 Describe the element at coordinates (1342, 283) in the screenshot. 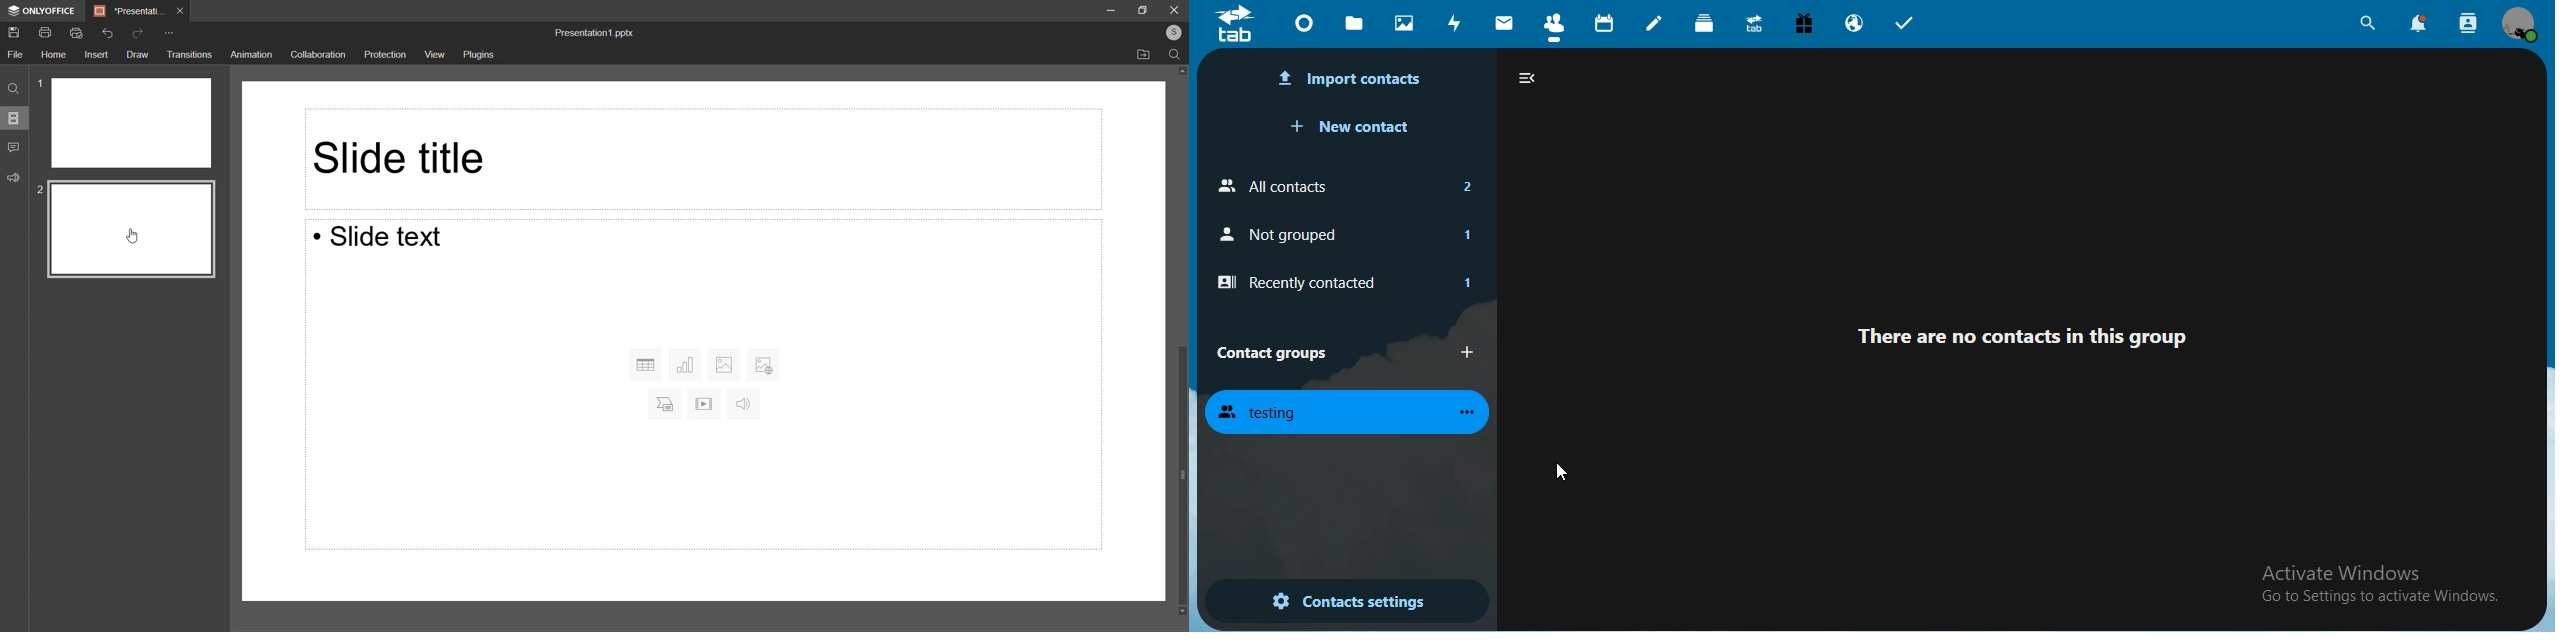

I see `recently contacted` at that location.